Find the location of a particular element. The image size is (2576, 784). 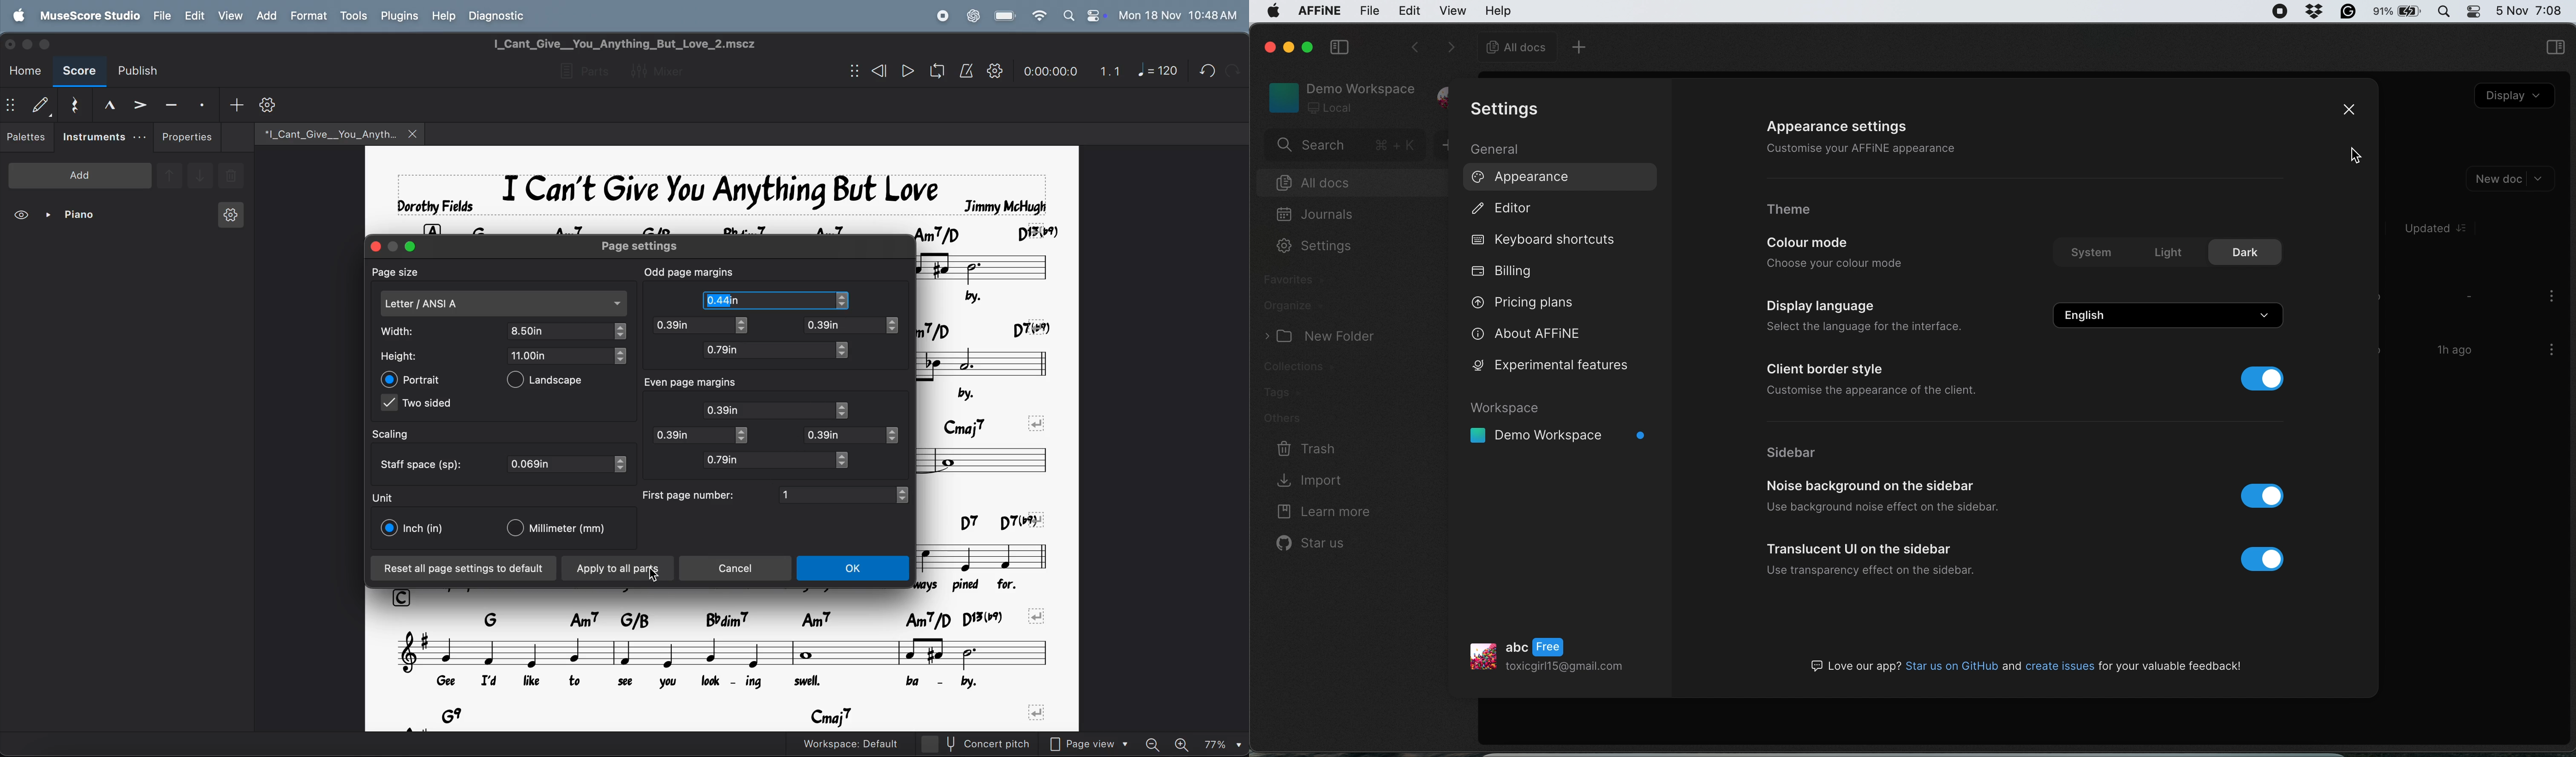

rewind is located at coordinates (877, 71).